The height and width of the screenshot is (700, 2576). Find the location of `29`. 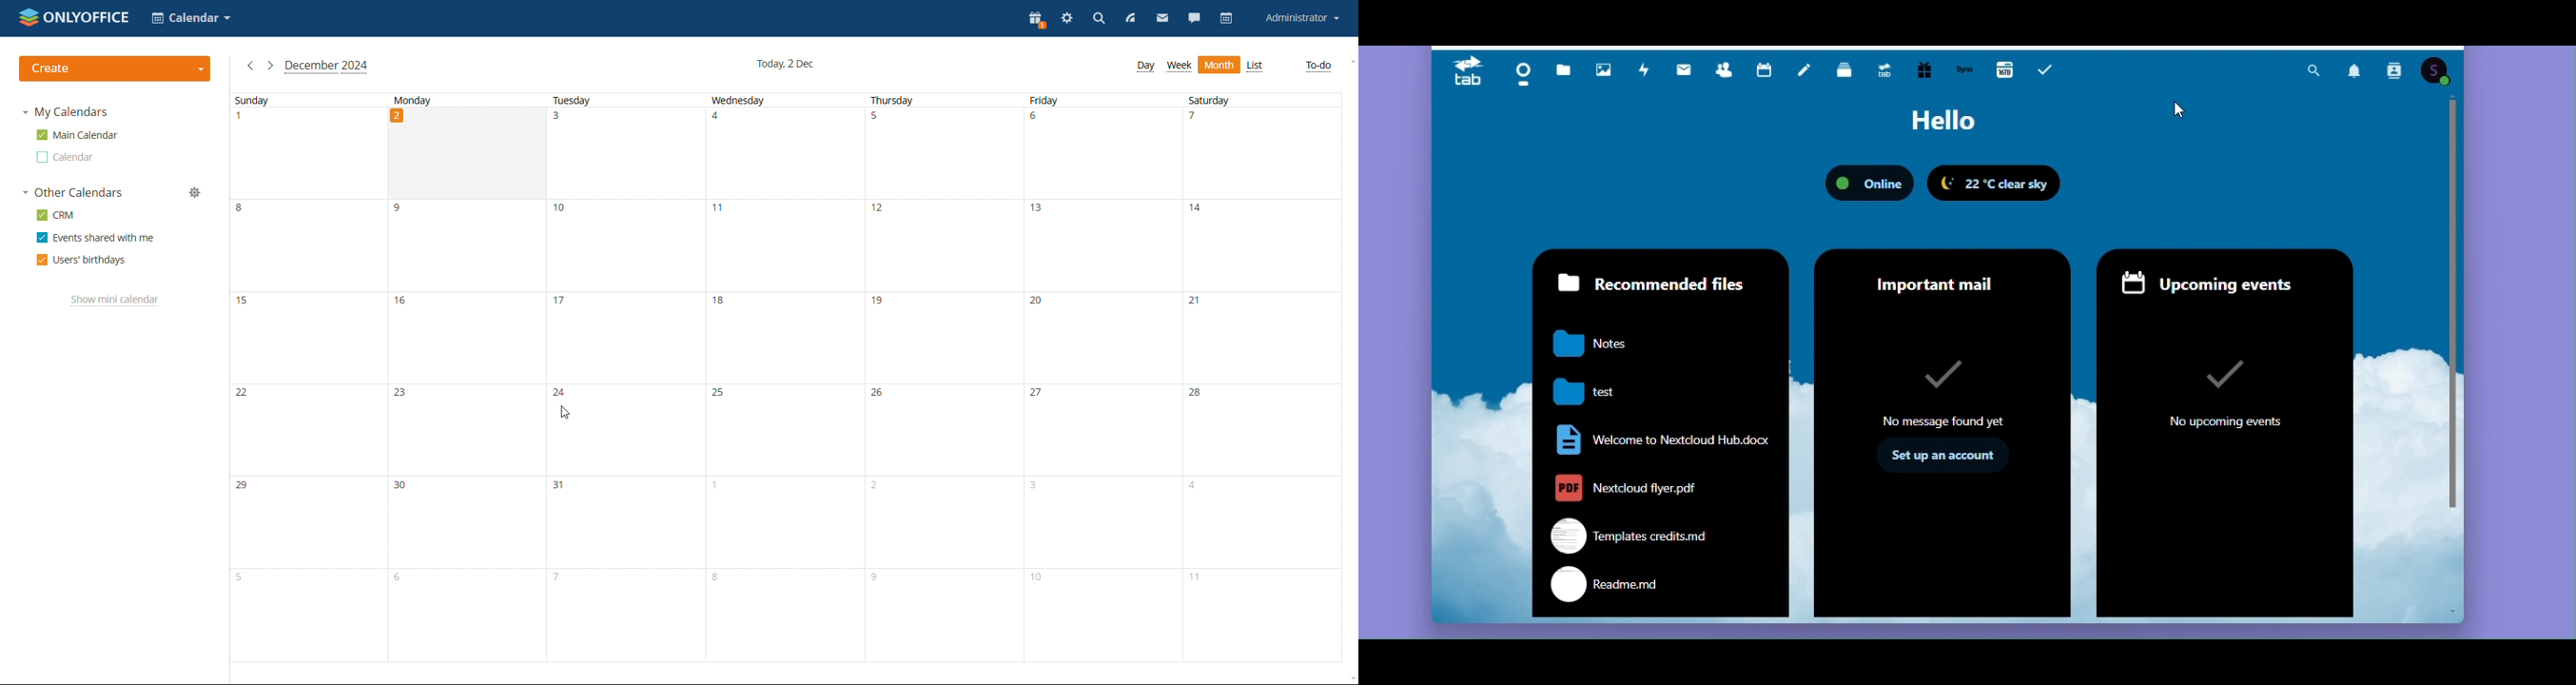

29 is located at coordinates (245, 487).